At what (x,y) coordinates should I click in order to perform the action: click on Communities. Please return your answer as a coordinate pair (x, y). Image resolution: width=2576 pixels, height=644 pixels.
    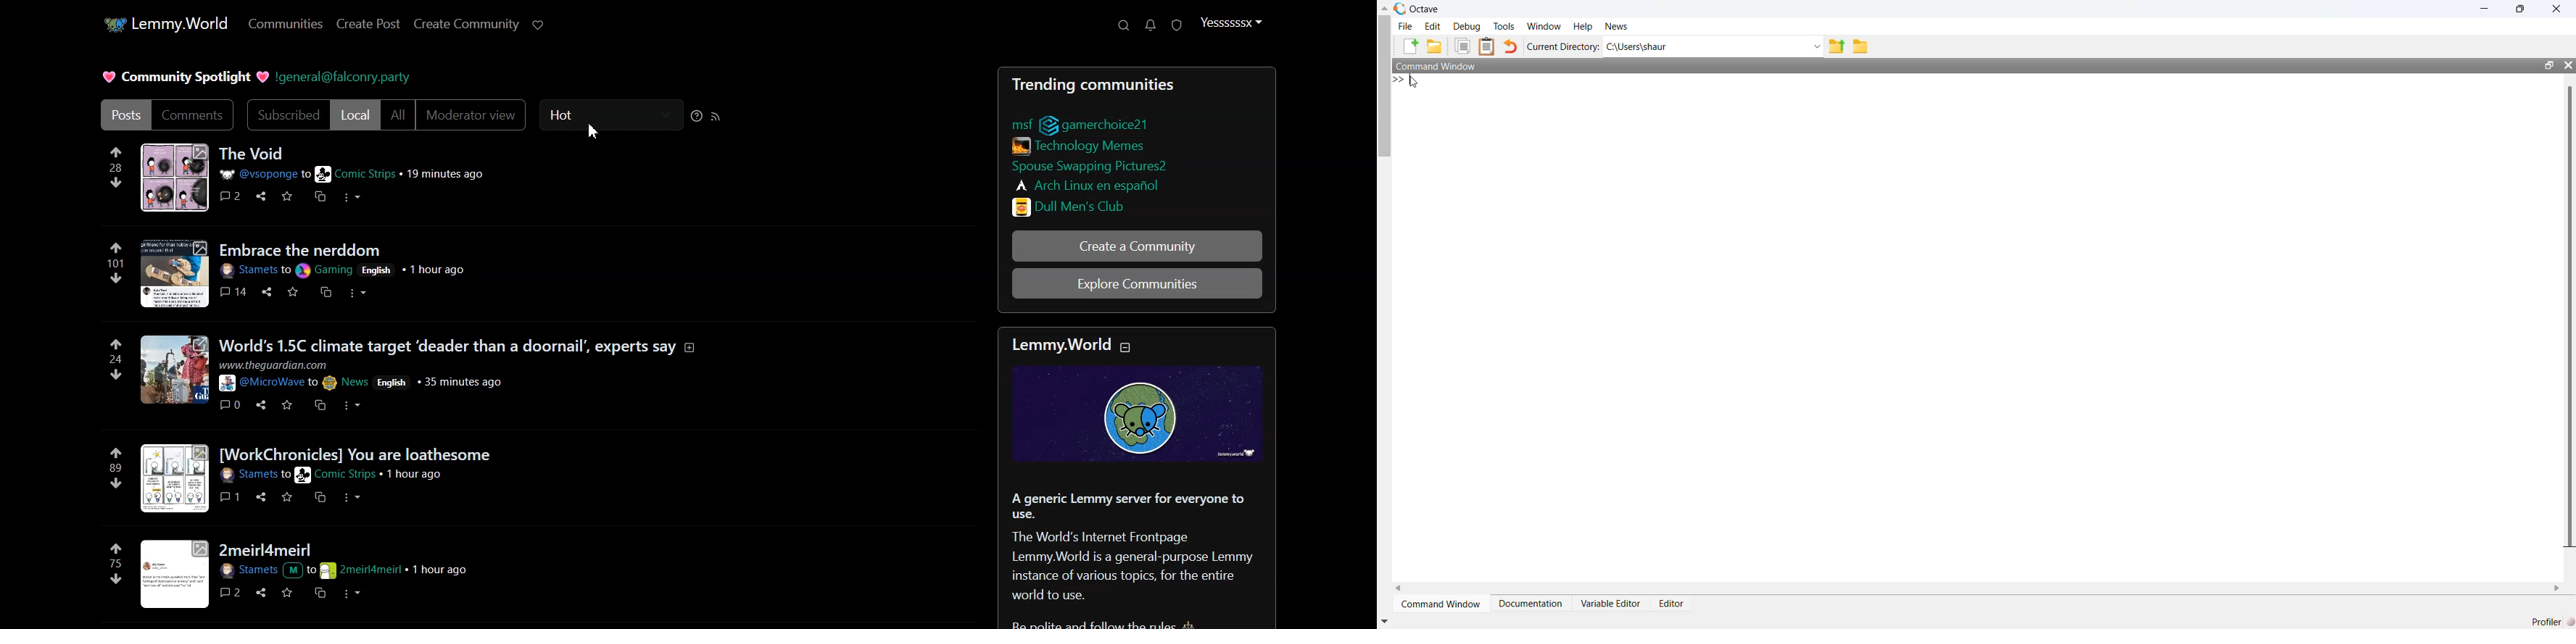
    Looking at the image, I should click on (283, 24).